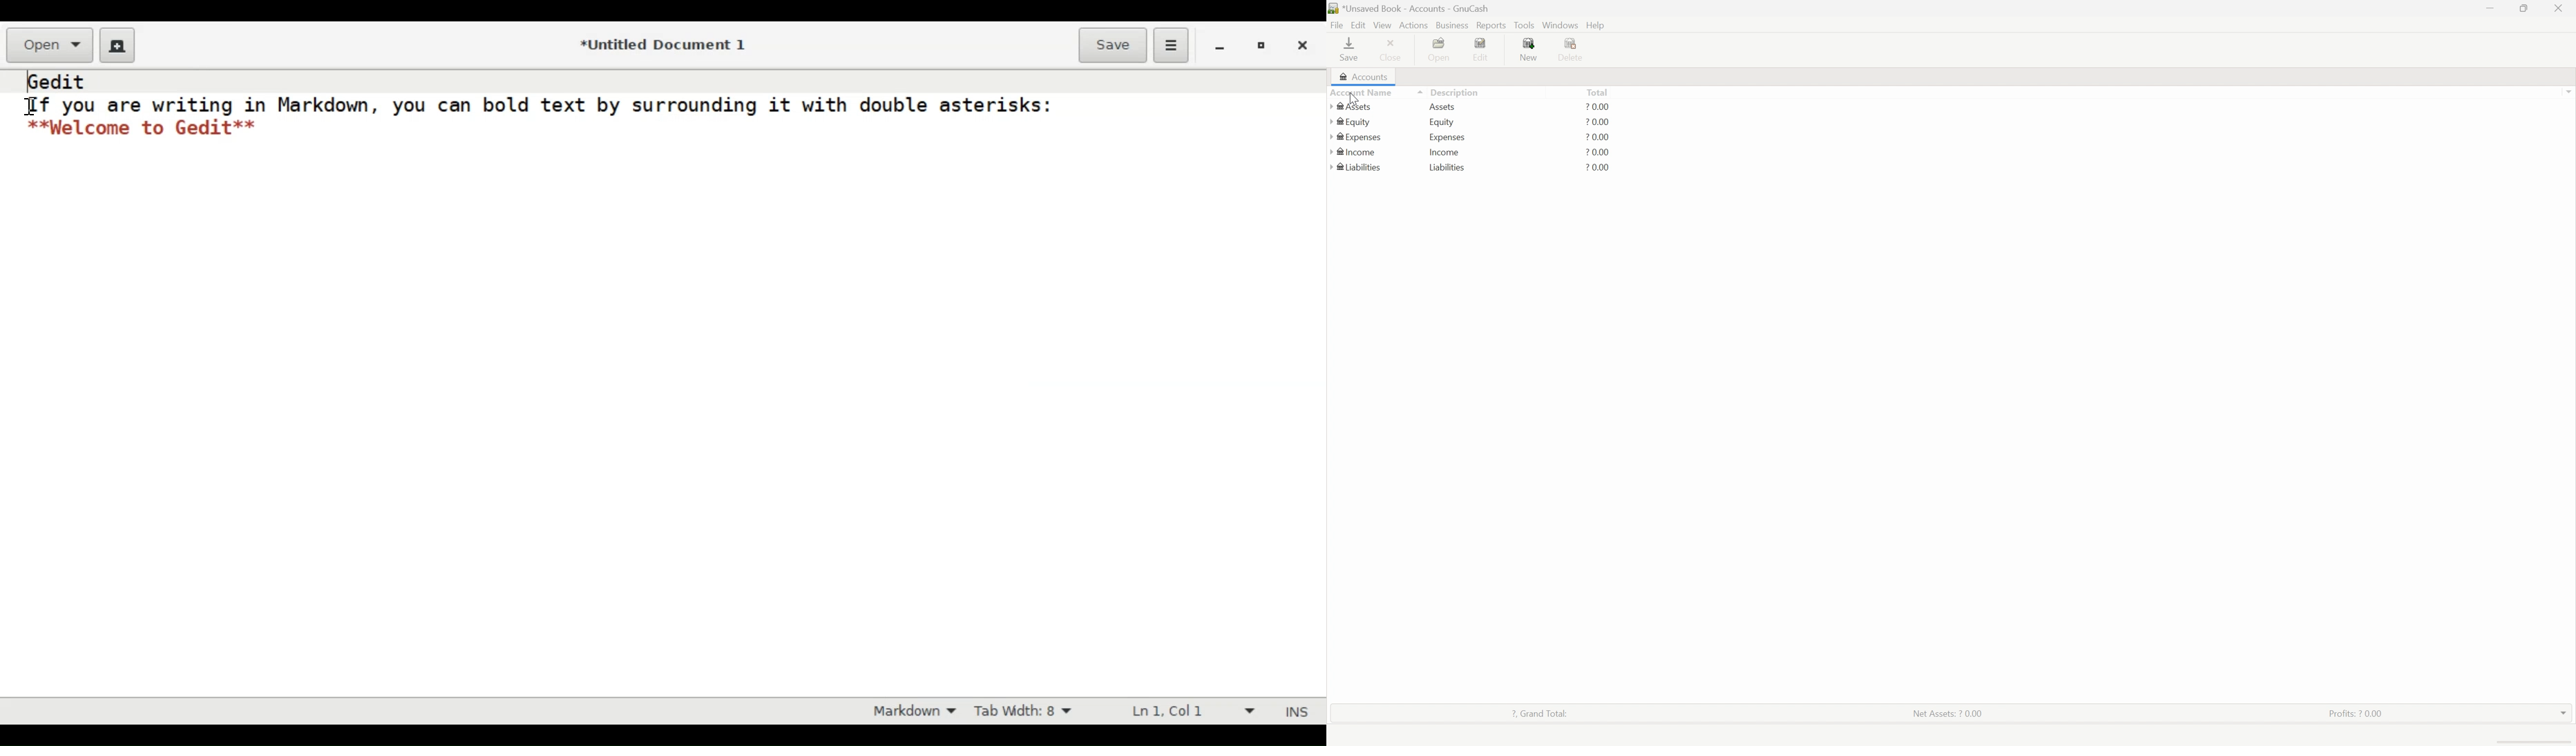 Image resolution: width=2576 pixels, height=756 pixels. Describe the element at coordinates (540, 105) in the screenshot. I see `If you are writing in Markdown, you can bold text by surrounding it with double asterisks:` at that location.